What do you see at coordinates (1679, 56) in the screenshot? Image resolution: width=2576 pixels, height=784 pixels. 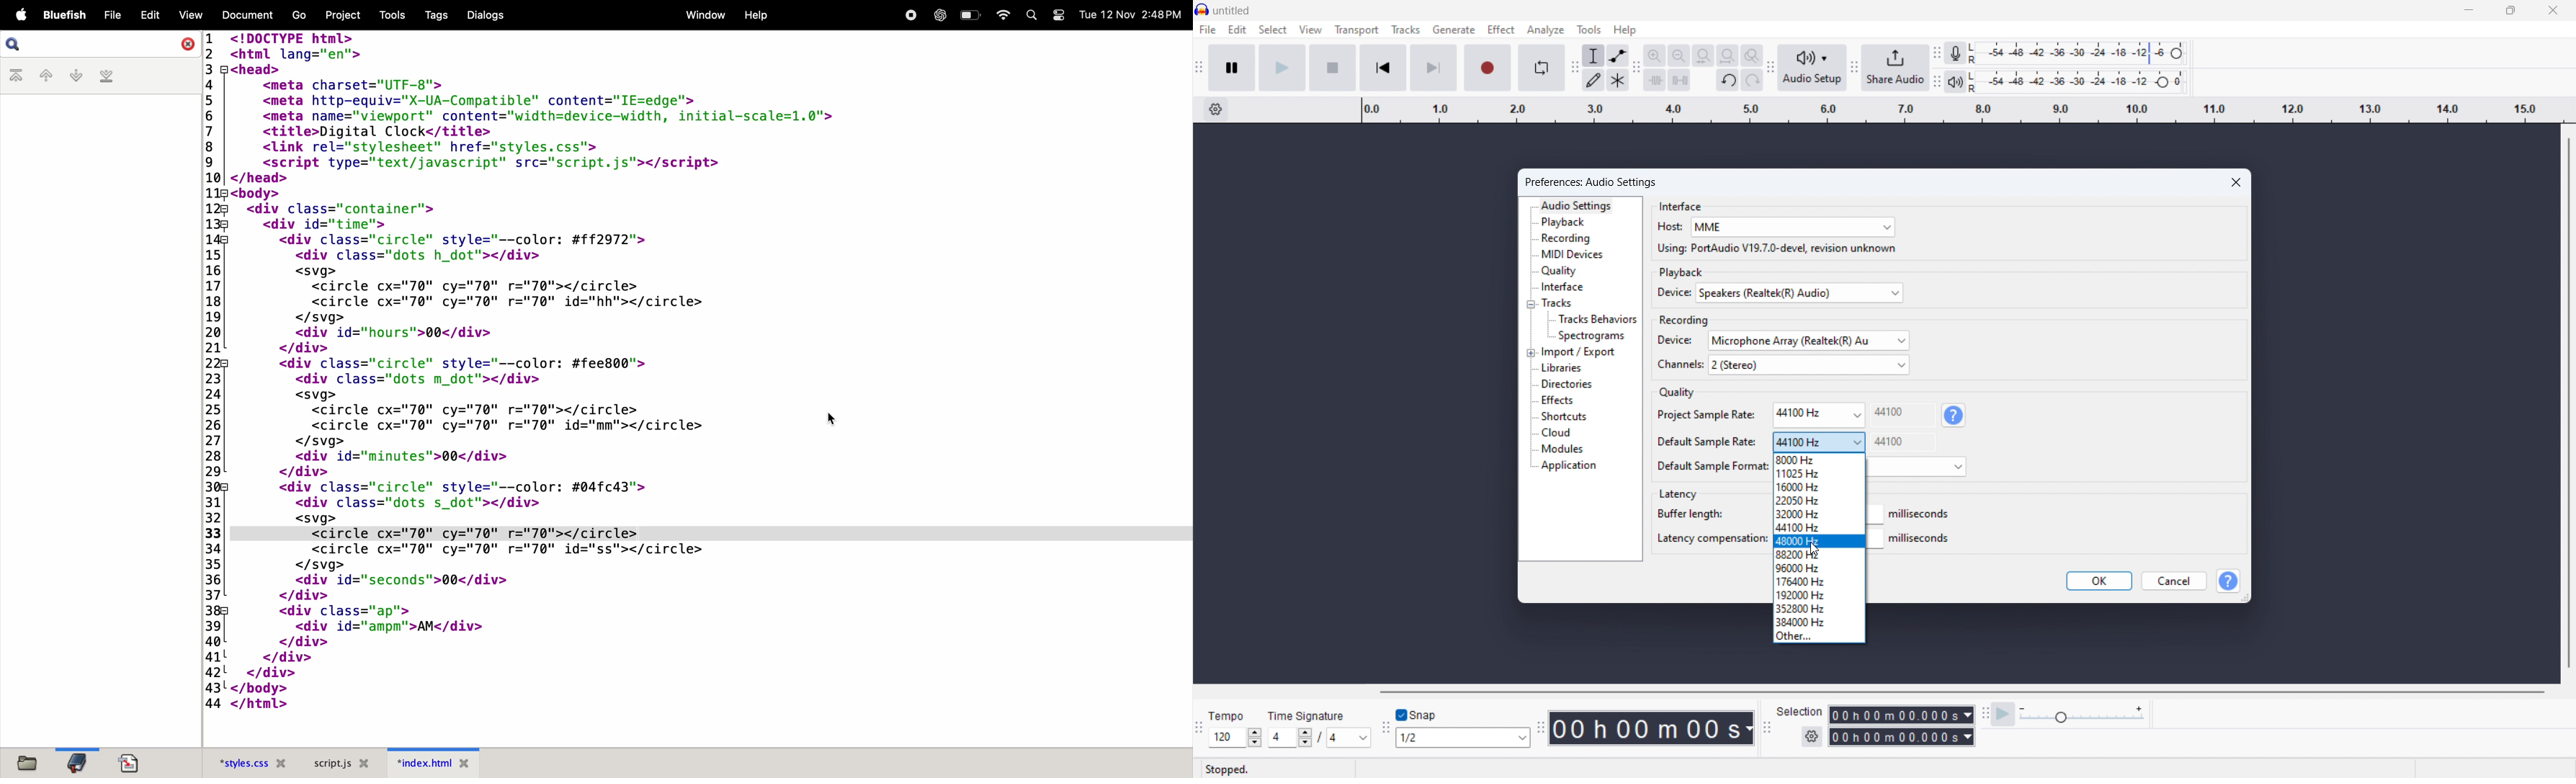 I see `zoom out` at bounding box center [1679, 56].